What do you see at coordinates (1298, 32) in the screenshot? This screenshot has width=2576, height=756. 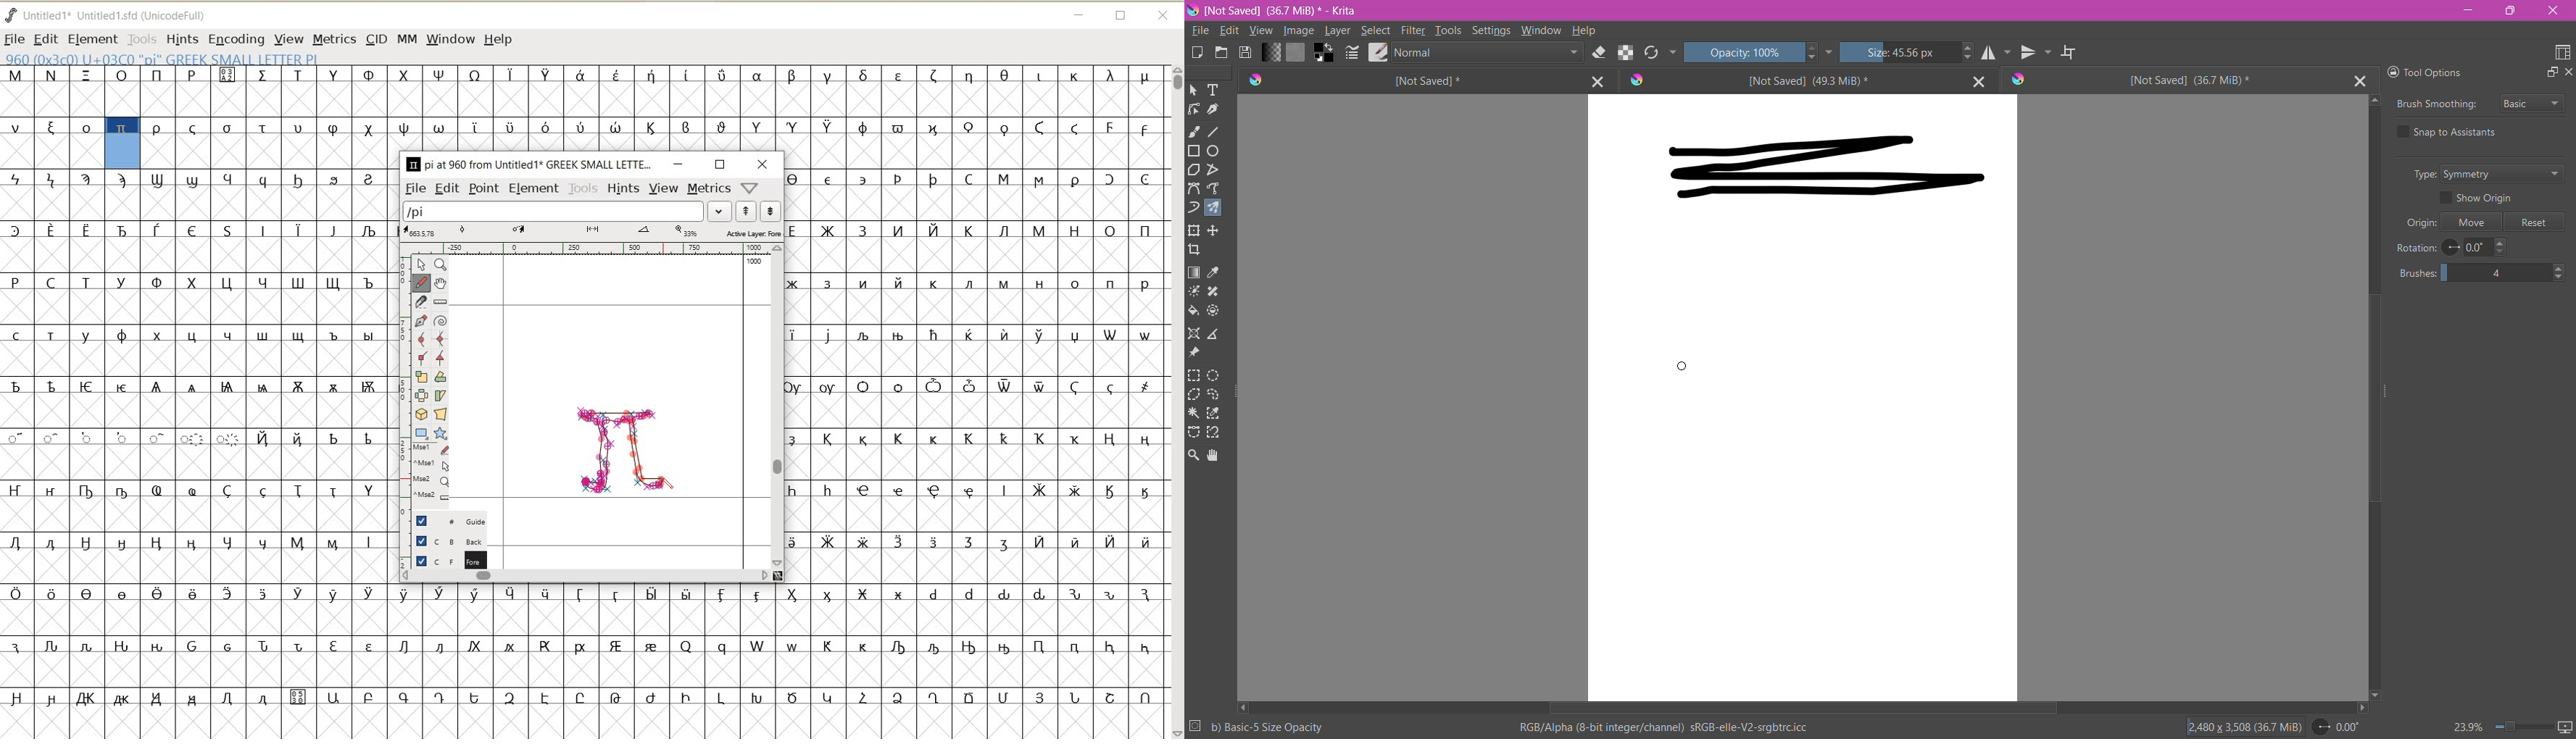 I see `Image` at bounding box center [1298, 32].